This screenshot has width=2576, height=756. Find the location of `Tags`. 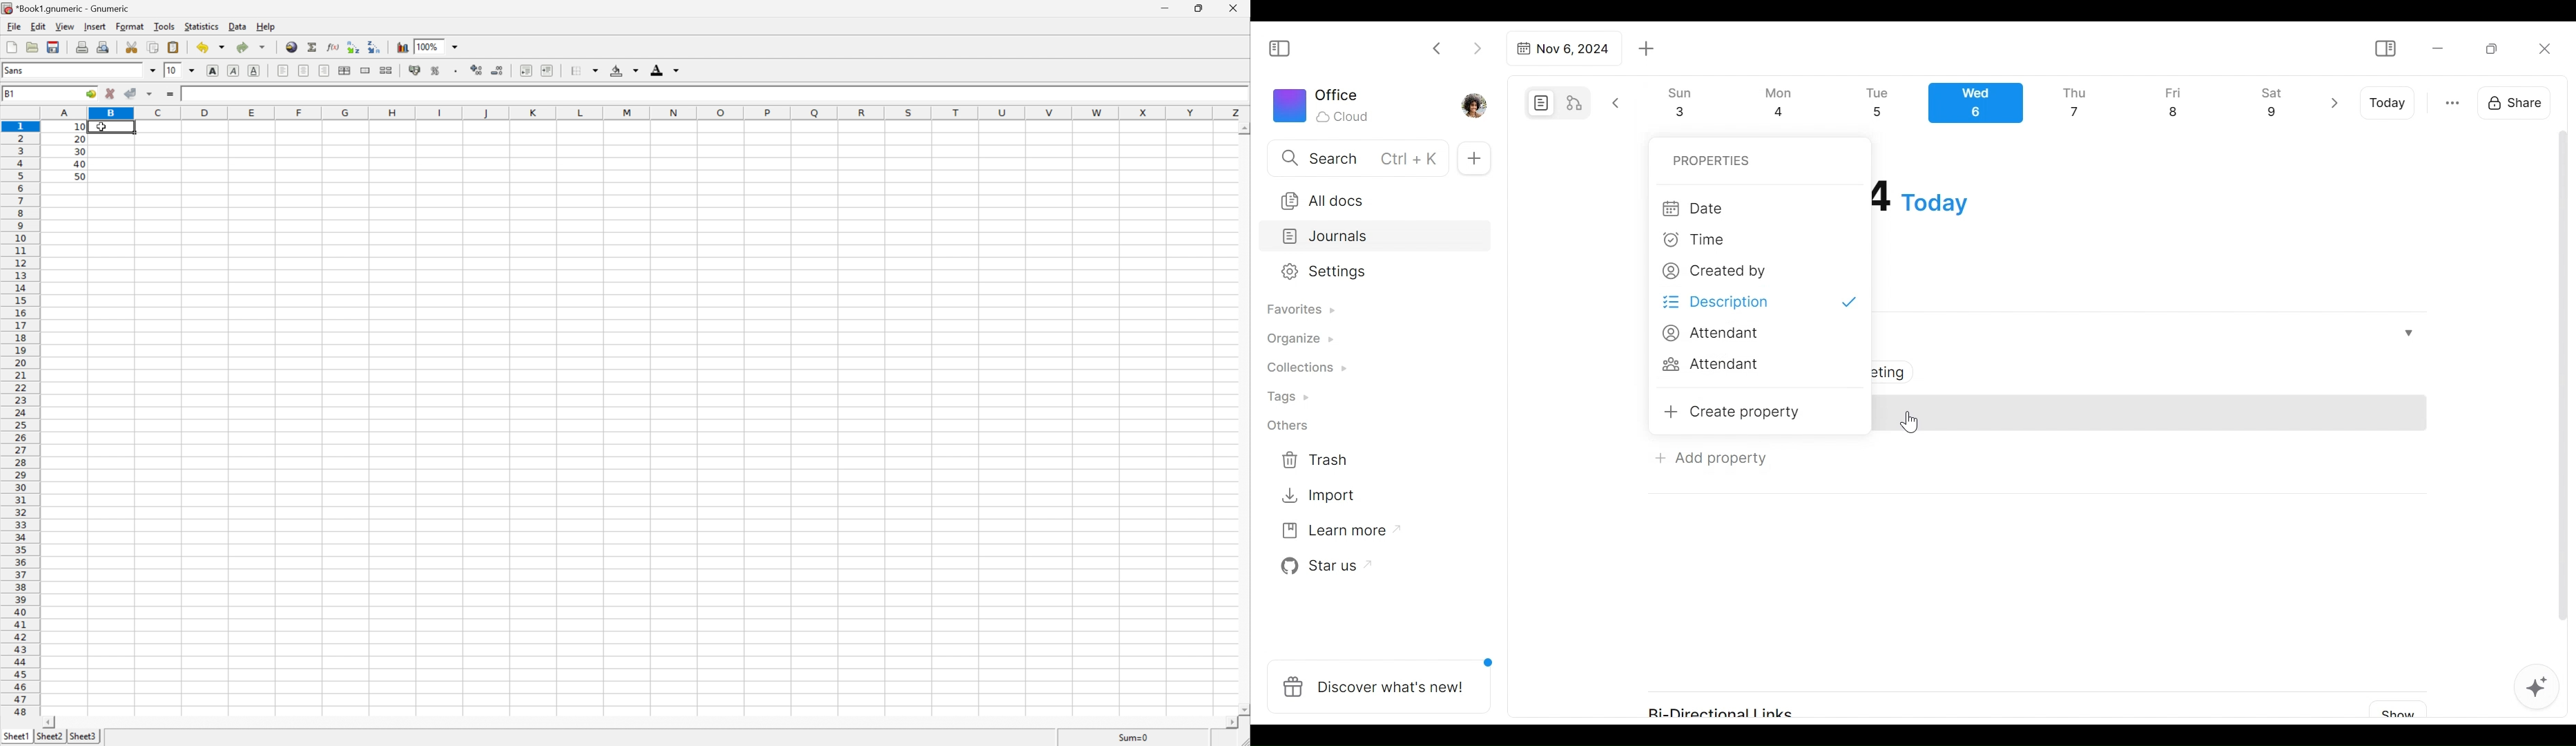

Tags is located at coordinates (1290, 399).